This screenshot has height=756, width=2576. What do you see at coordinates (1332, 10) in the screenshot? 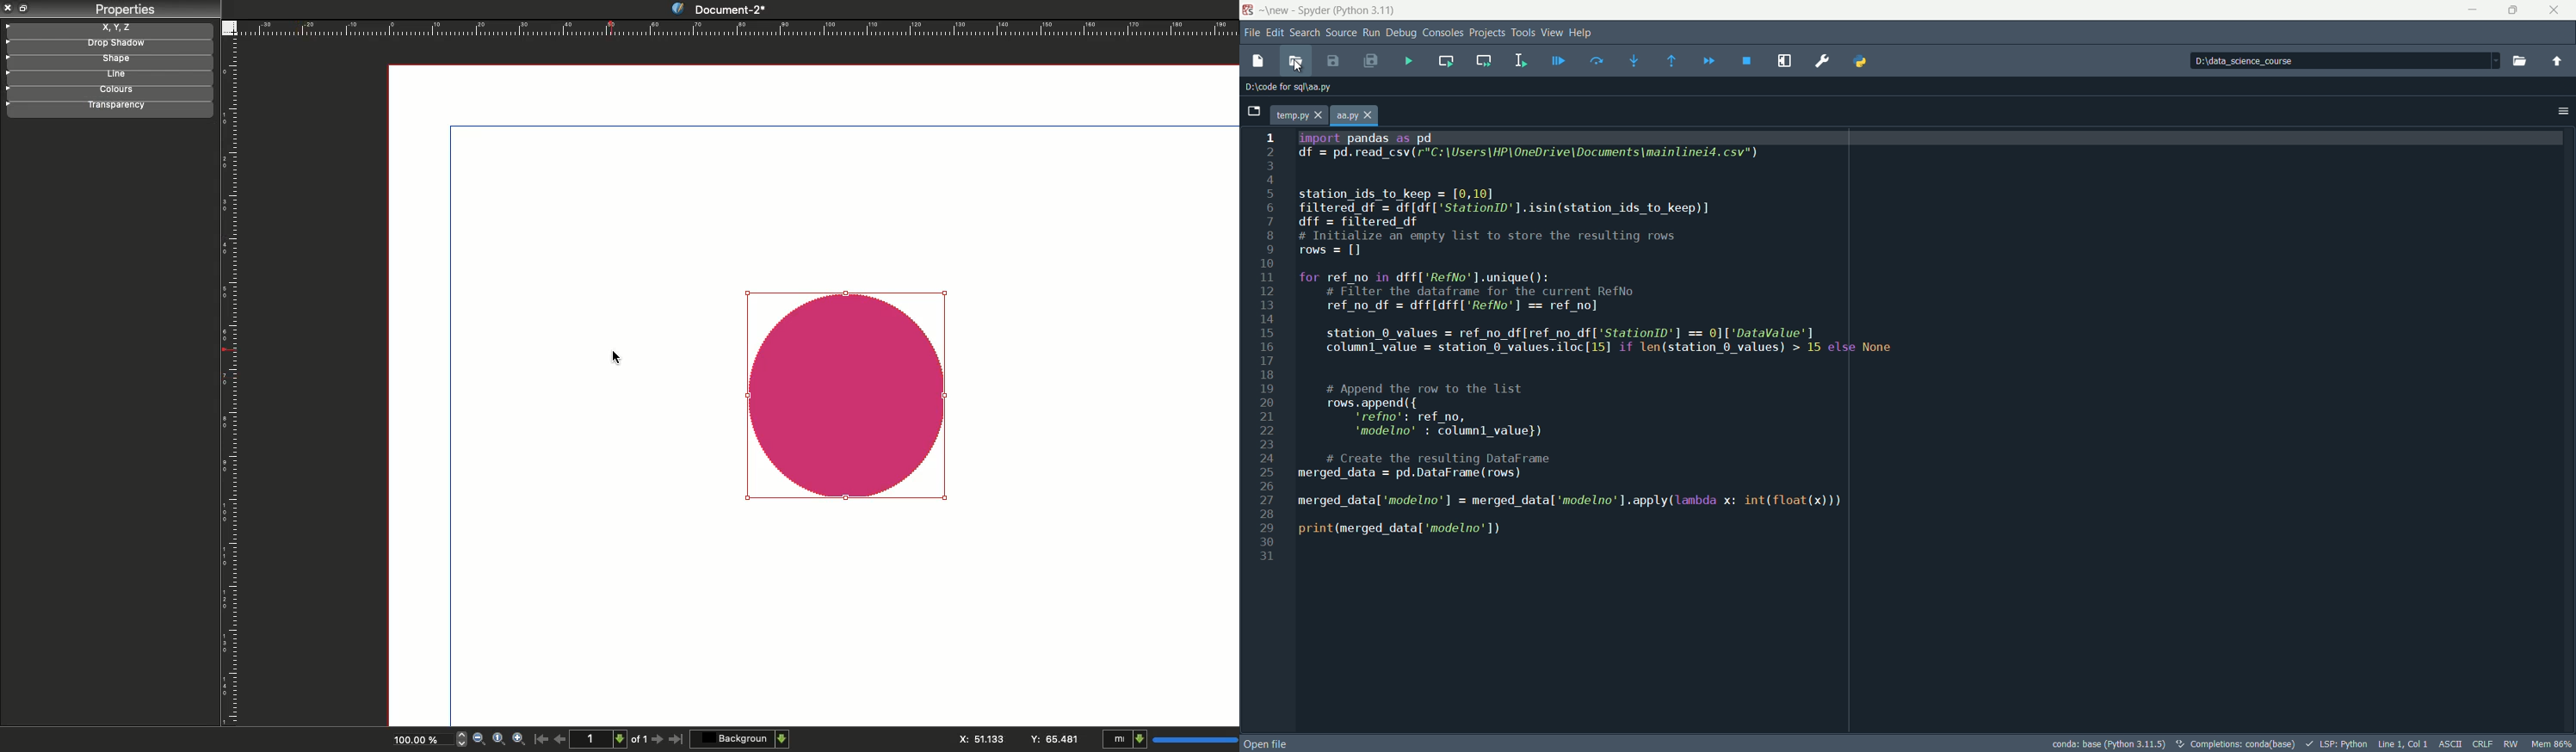
I see `App name` at bounding box center [1332, 10].